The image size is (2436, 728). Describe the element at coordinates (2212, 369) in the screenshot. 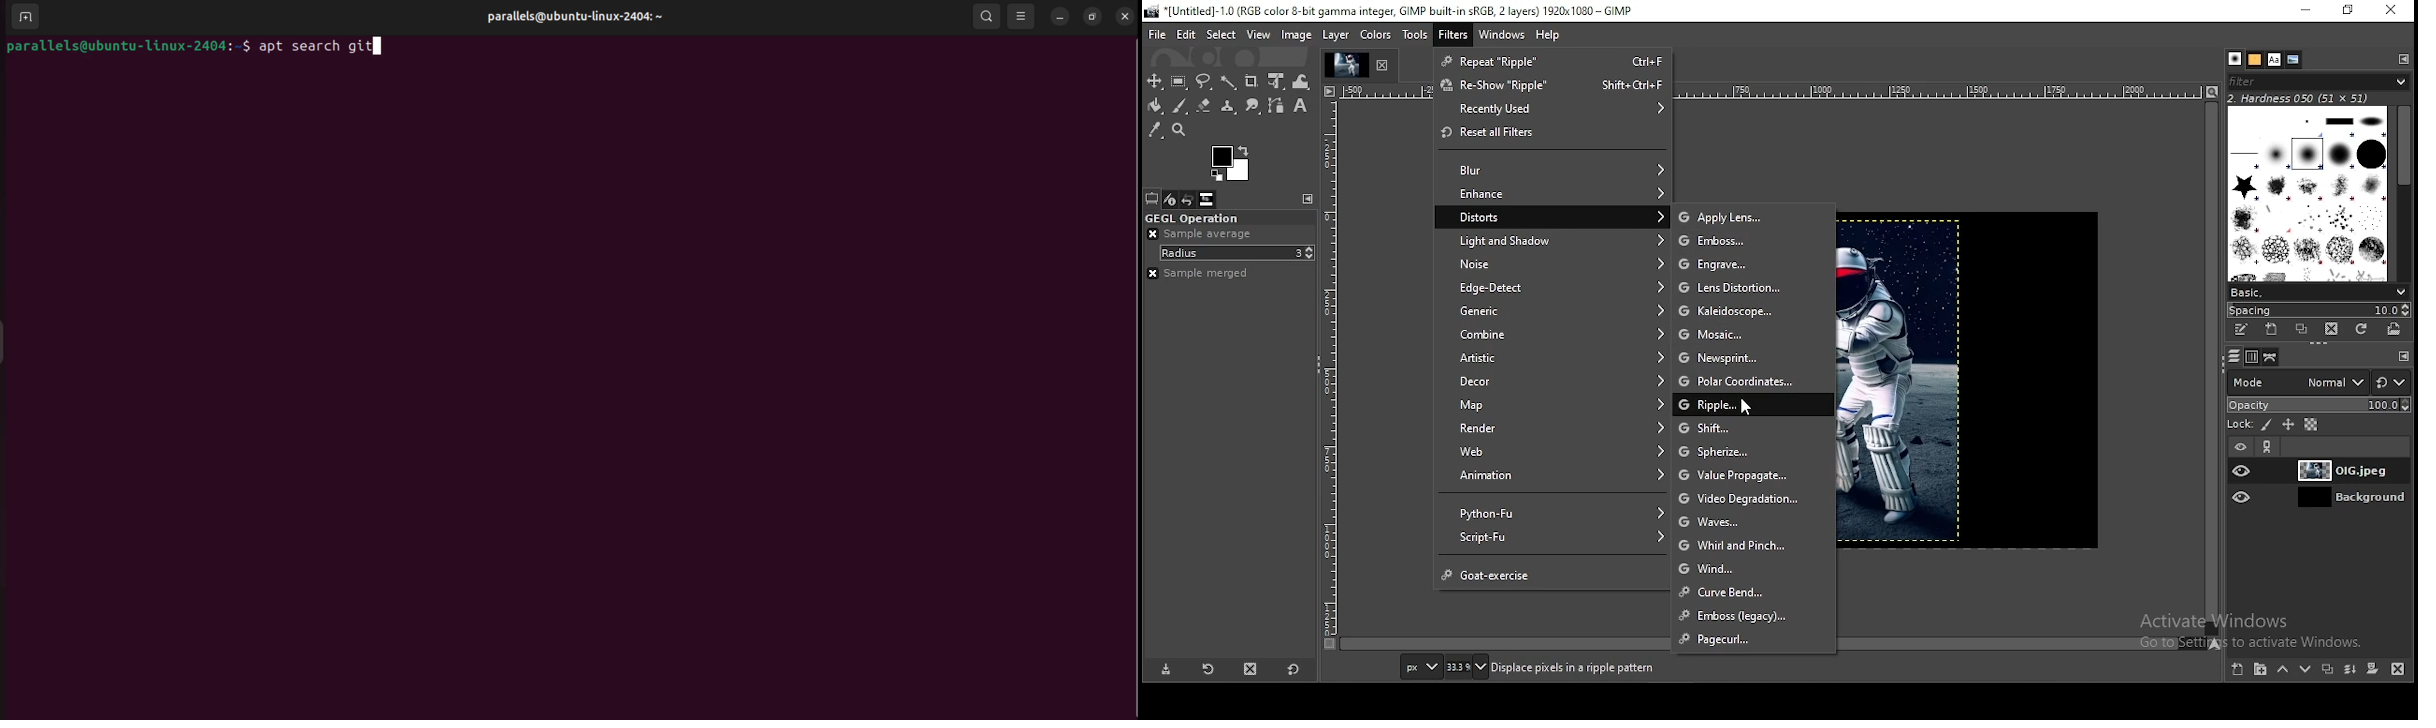

I see `scroll bar` at that location.